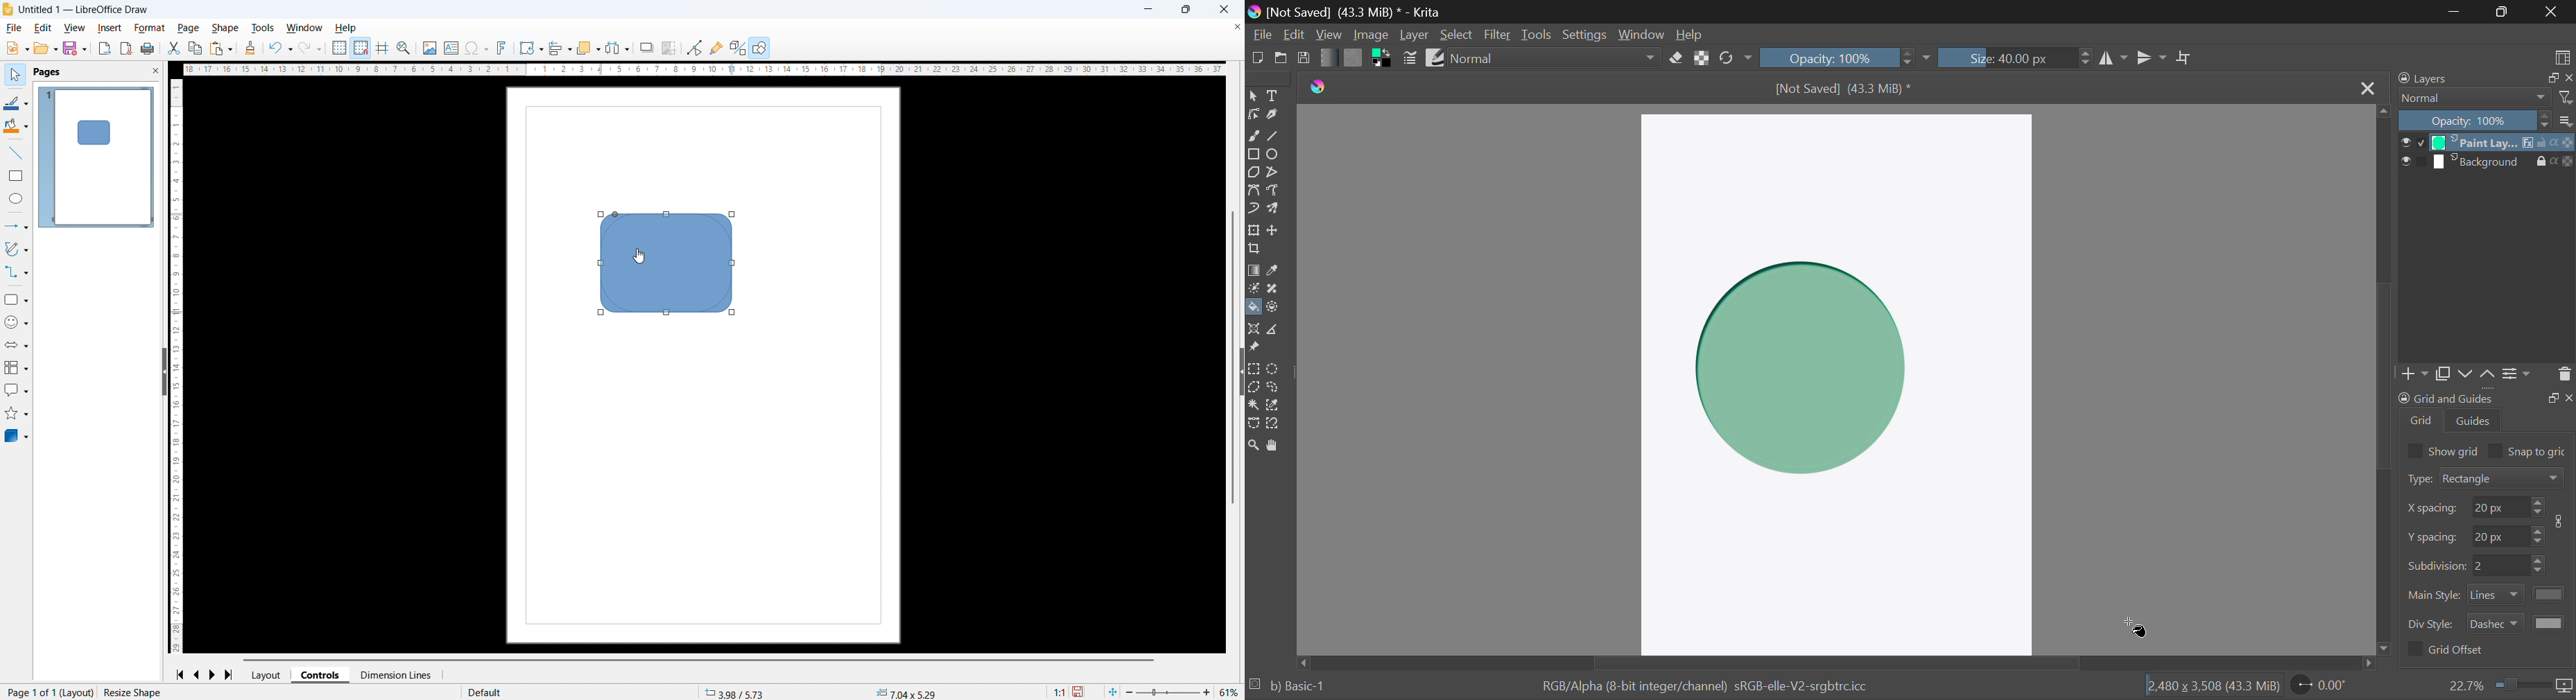  Describe the element at coordinates (2479, 375) in the screenshot. I see `Movement of Layers` at that location.